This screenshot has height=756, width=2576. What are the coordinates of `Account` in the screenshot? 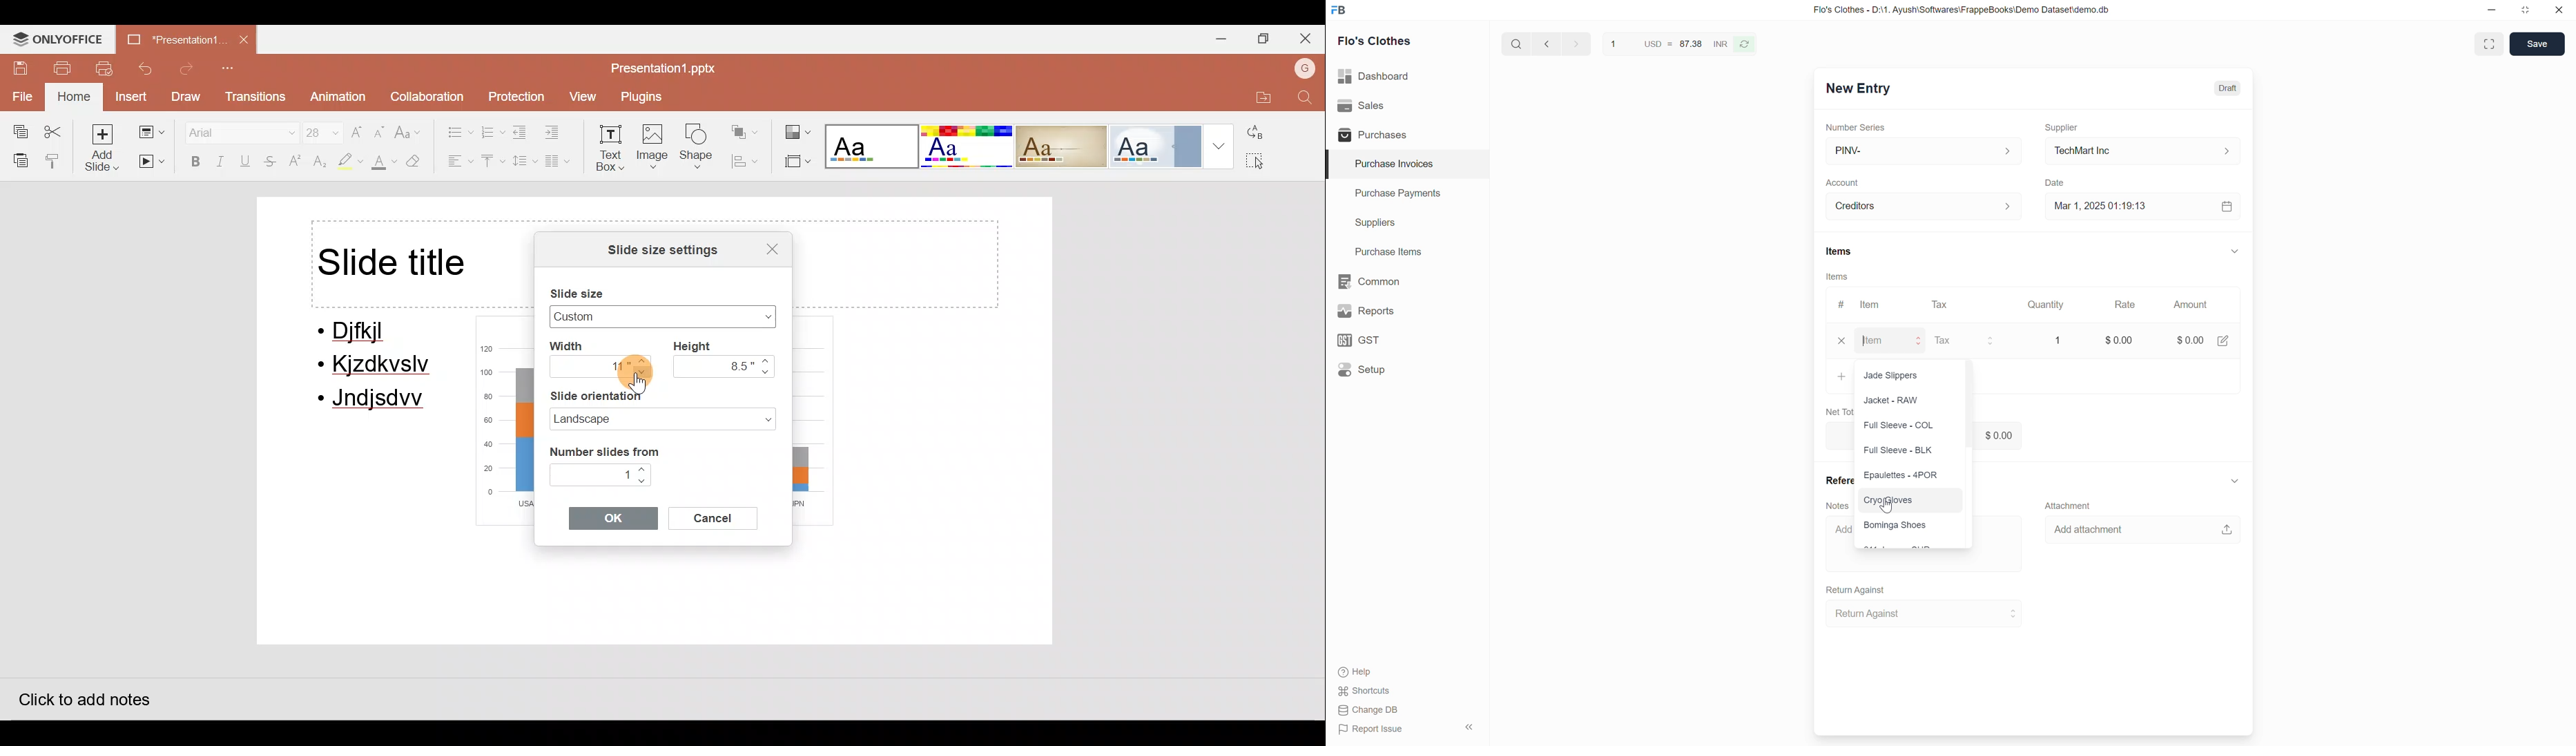 It's located at (1845, 179).